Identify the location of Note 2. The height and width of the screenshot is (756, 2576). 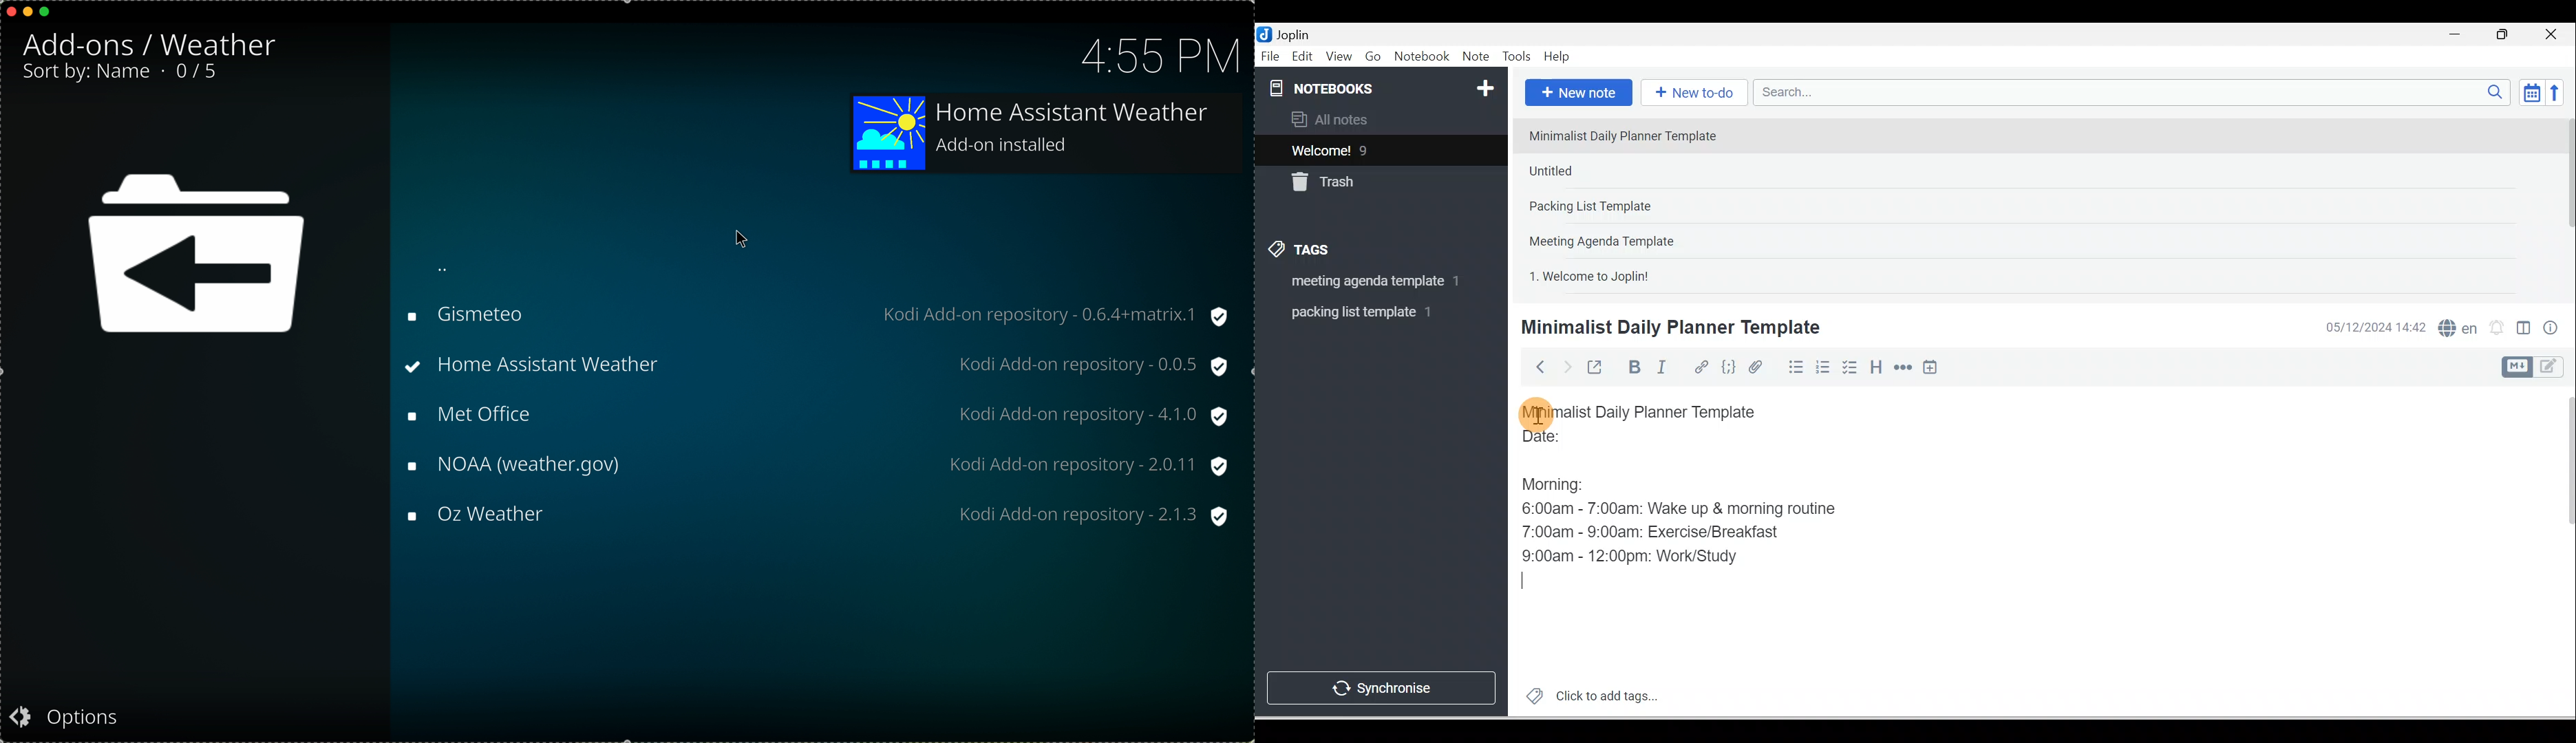
(1619, 171).